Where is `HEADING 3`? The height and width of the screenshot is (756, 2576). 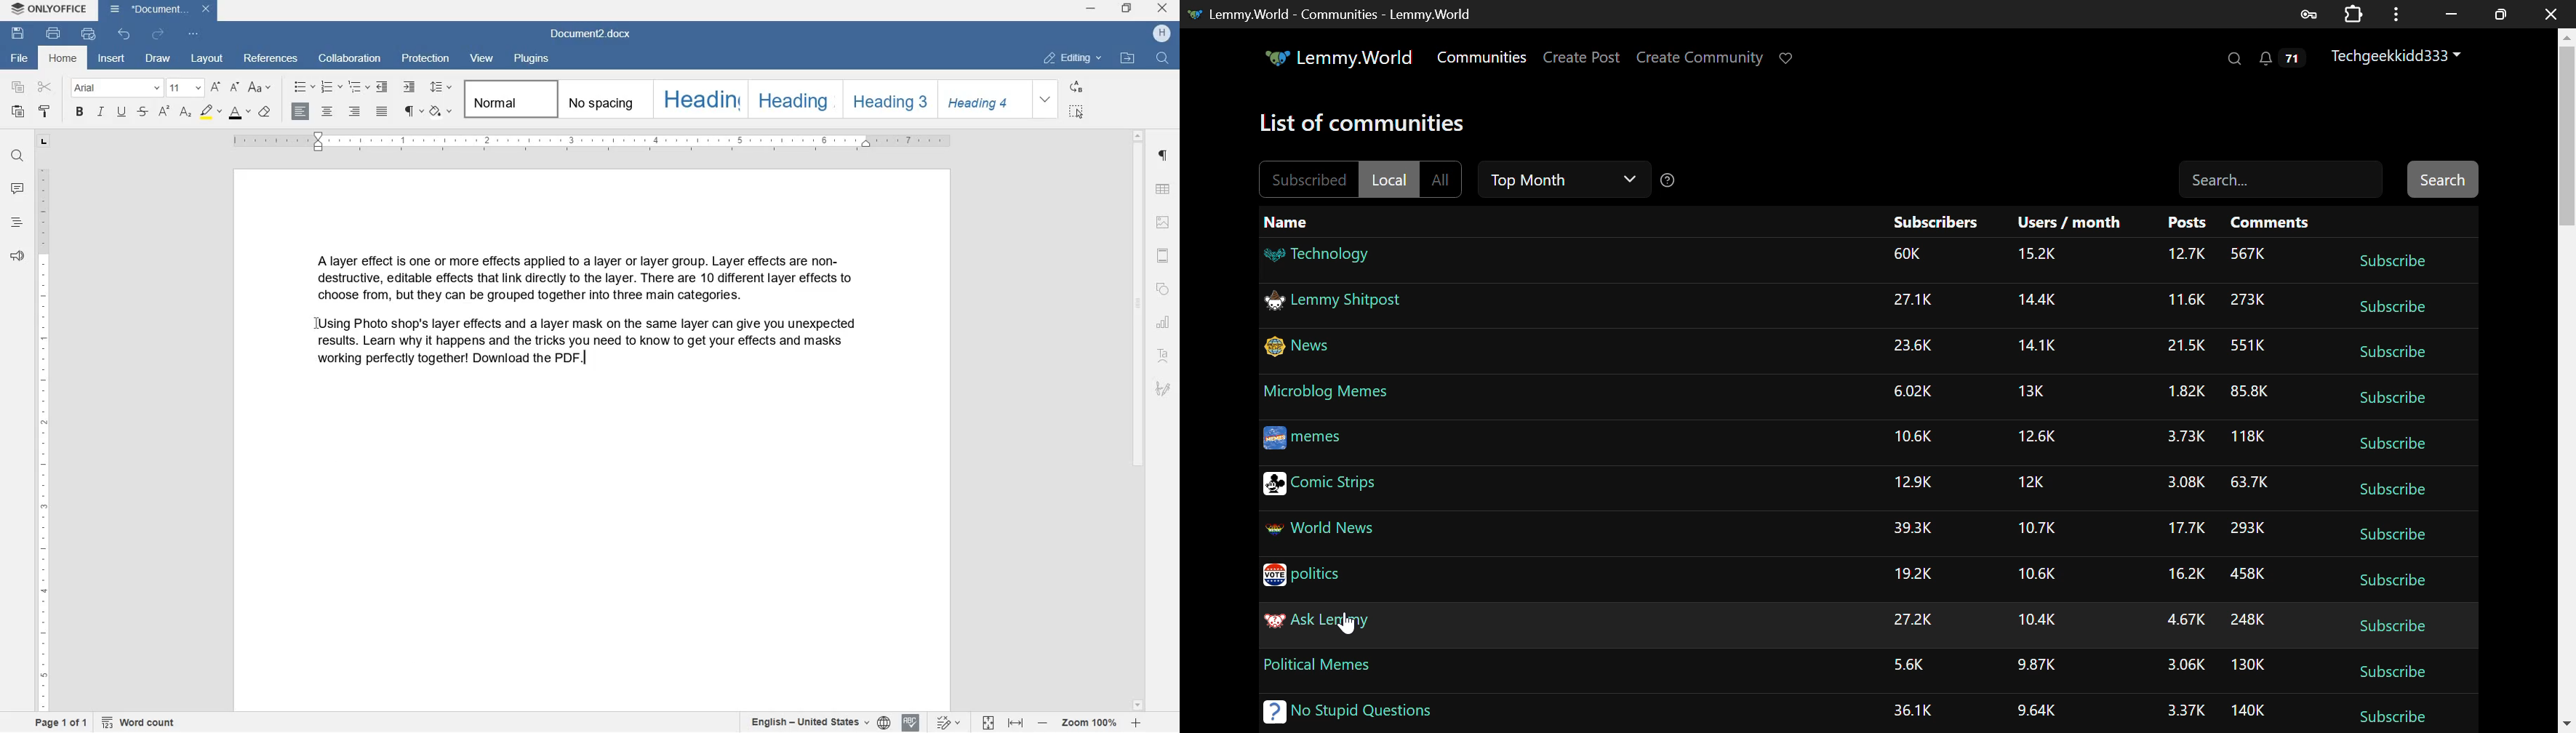
HEADING 3 is located at coordinates (885, 98).